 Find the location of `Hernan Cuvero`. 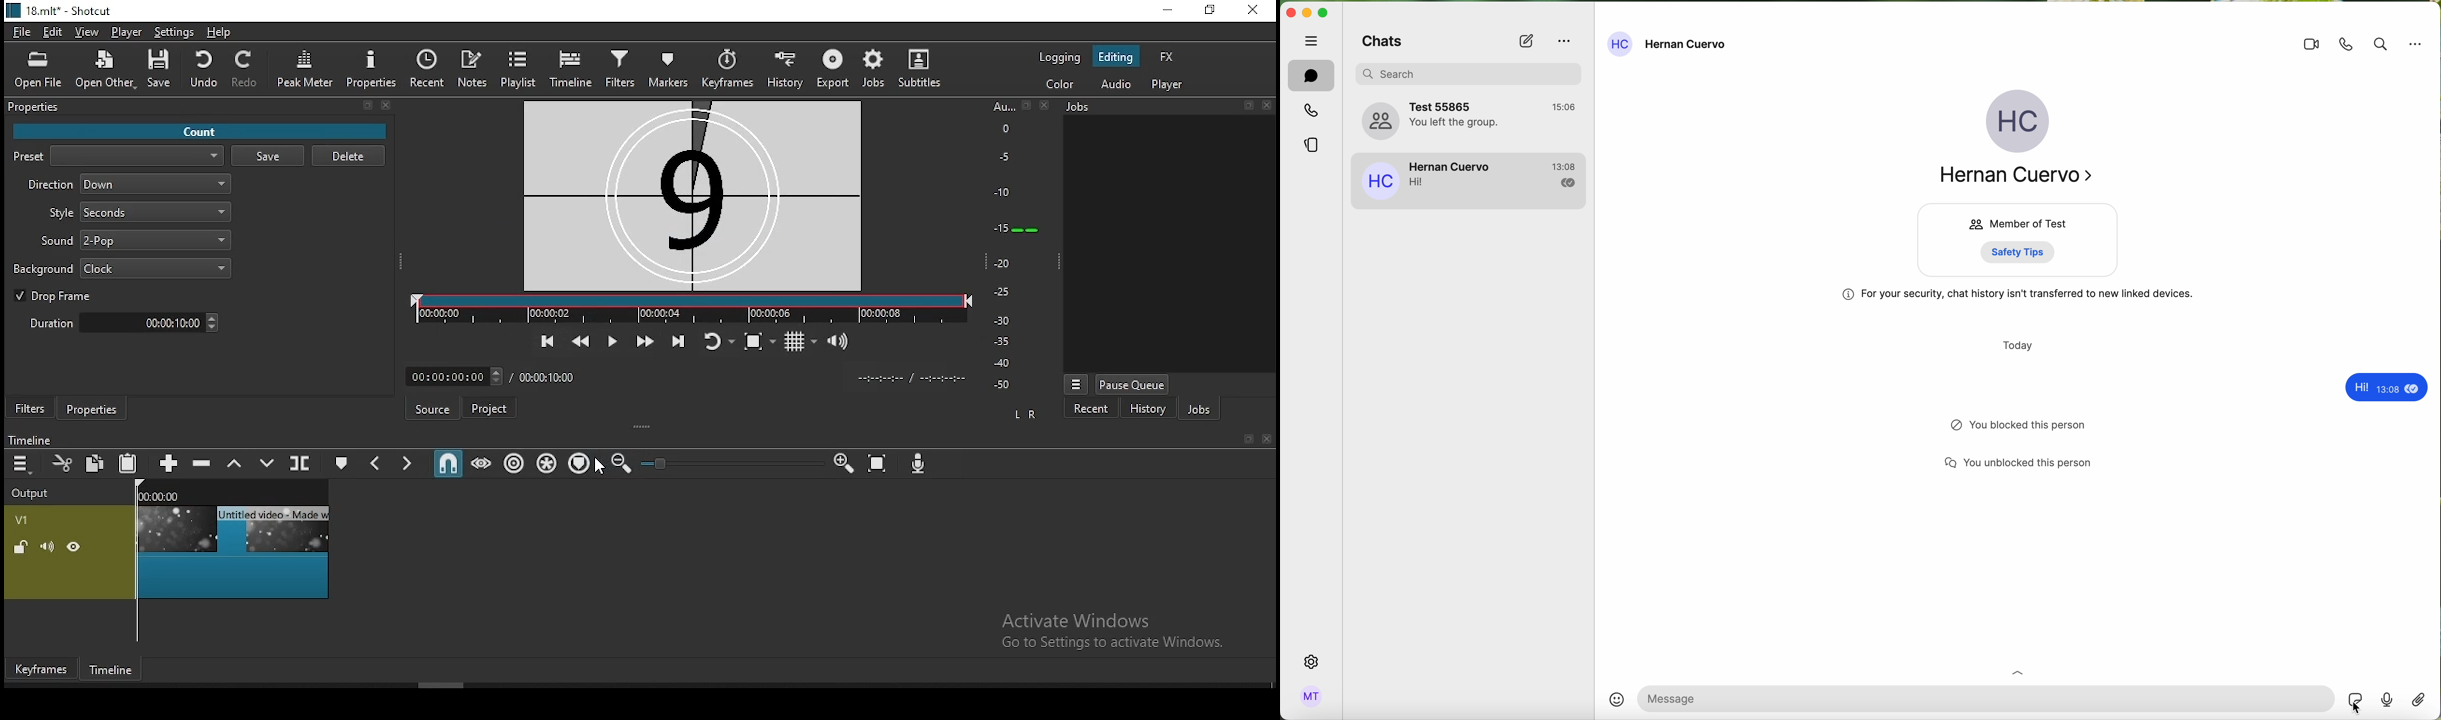

Hernan Cuvero is located at coordinates (2020, 177).